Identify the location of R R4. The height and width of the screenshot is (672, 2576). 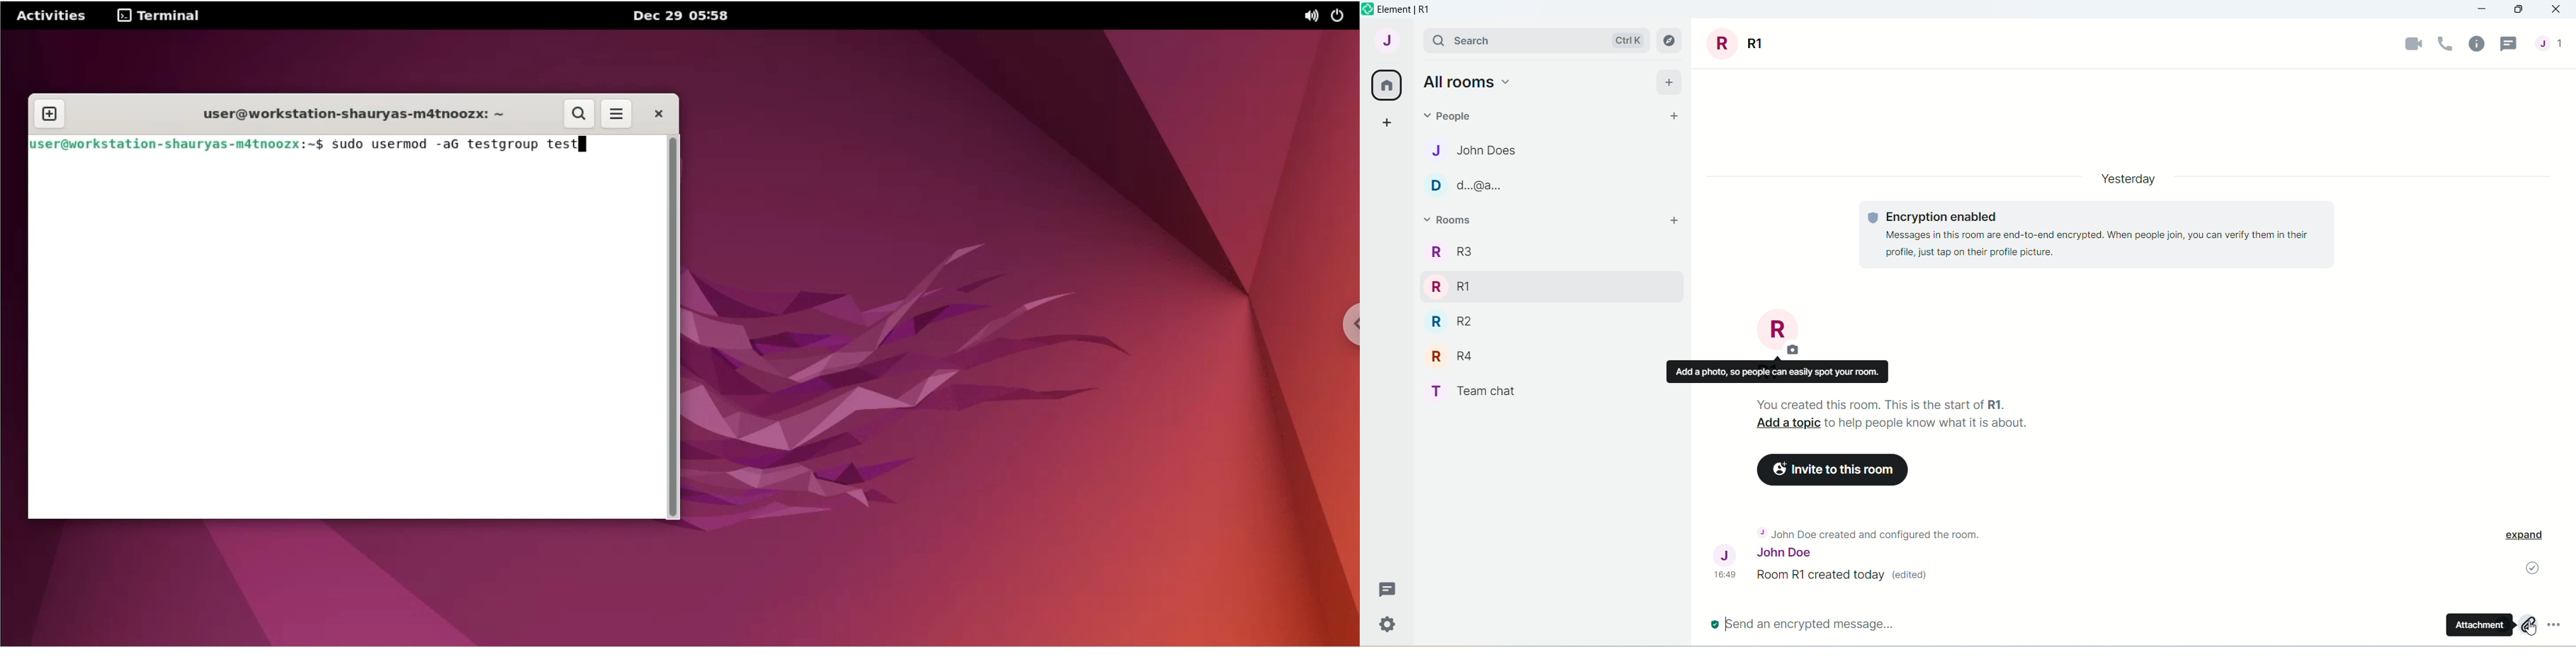
(1456, 357).